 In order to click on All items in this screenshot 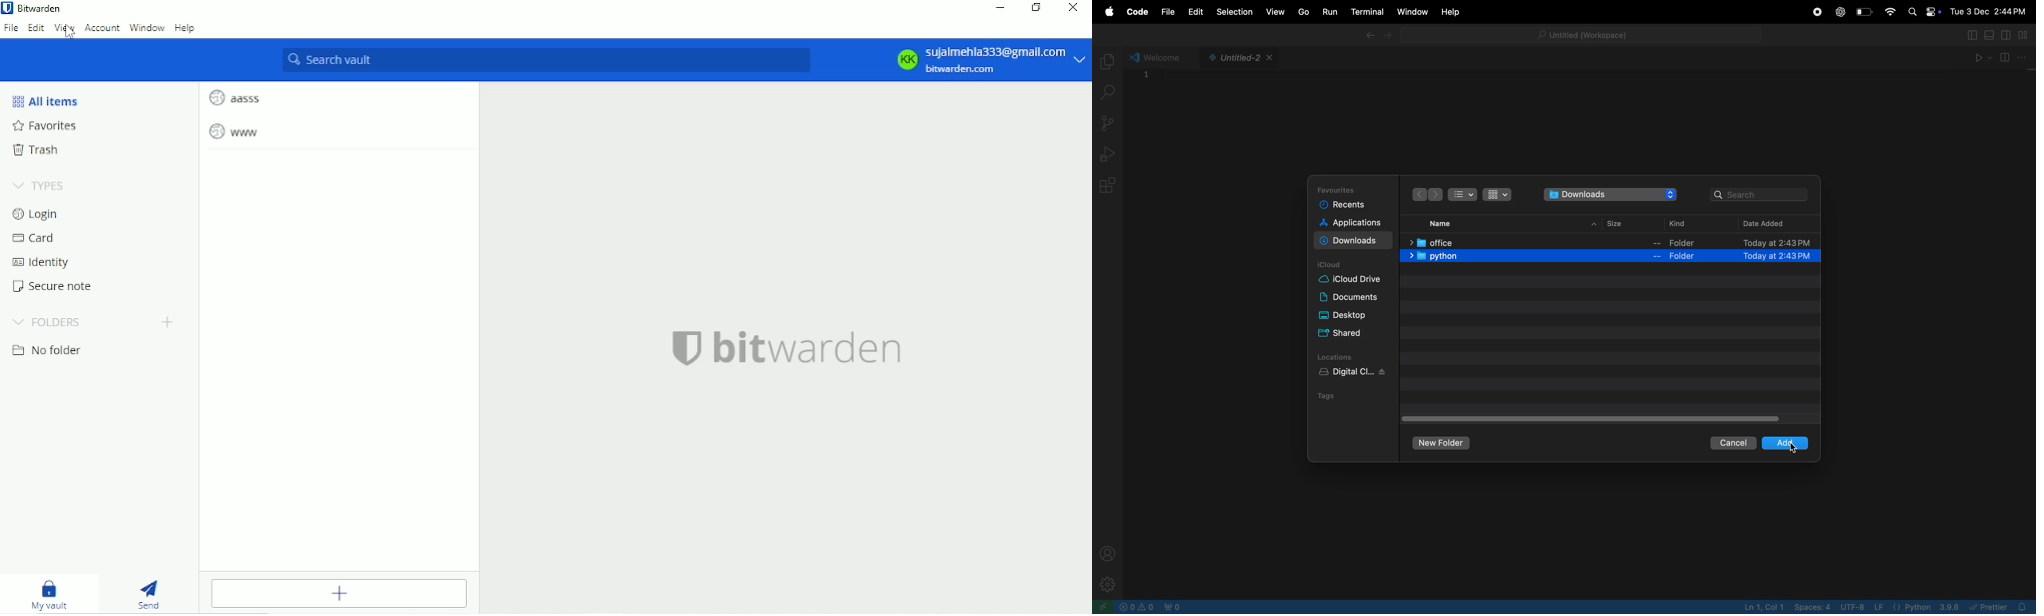, I will do `click(48, 99)`.